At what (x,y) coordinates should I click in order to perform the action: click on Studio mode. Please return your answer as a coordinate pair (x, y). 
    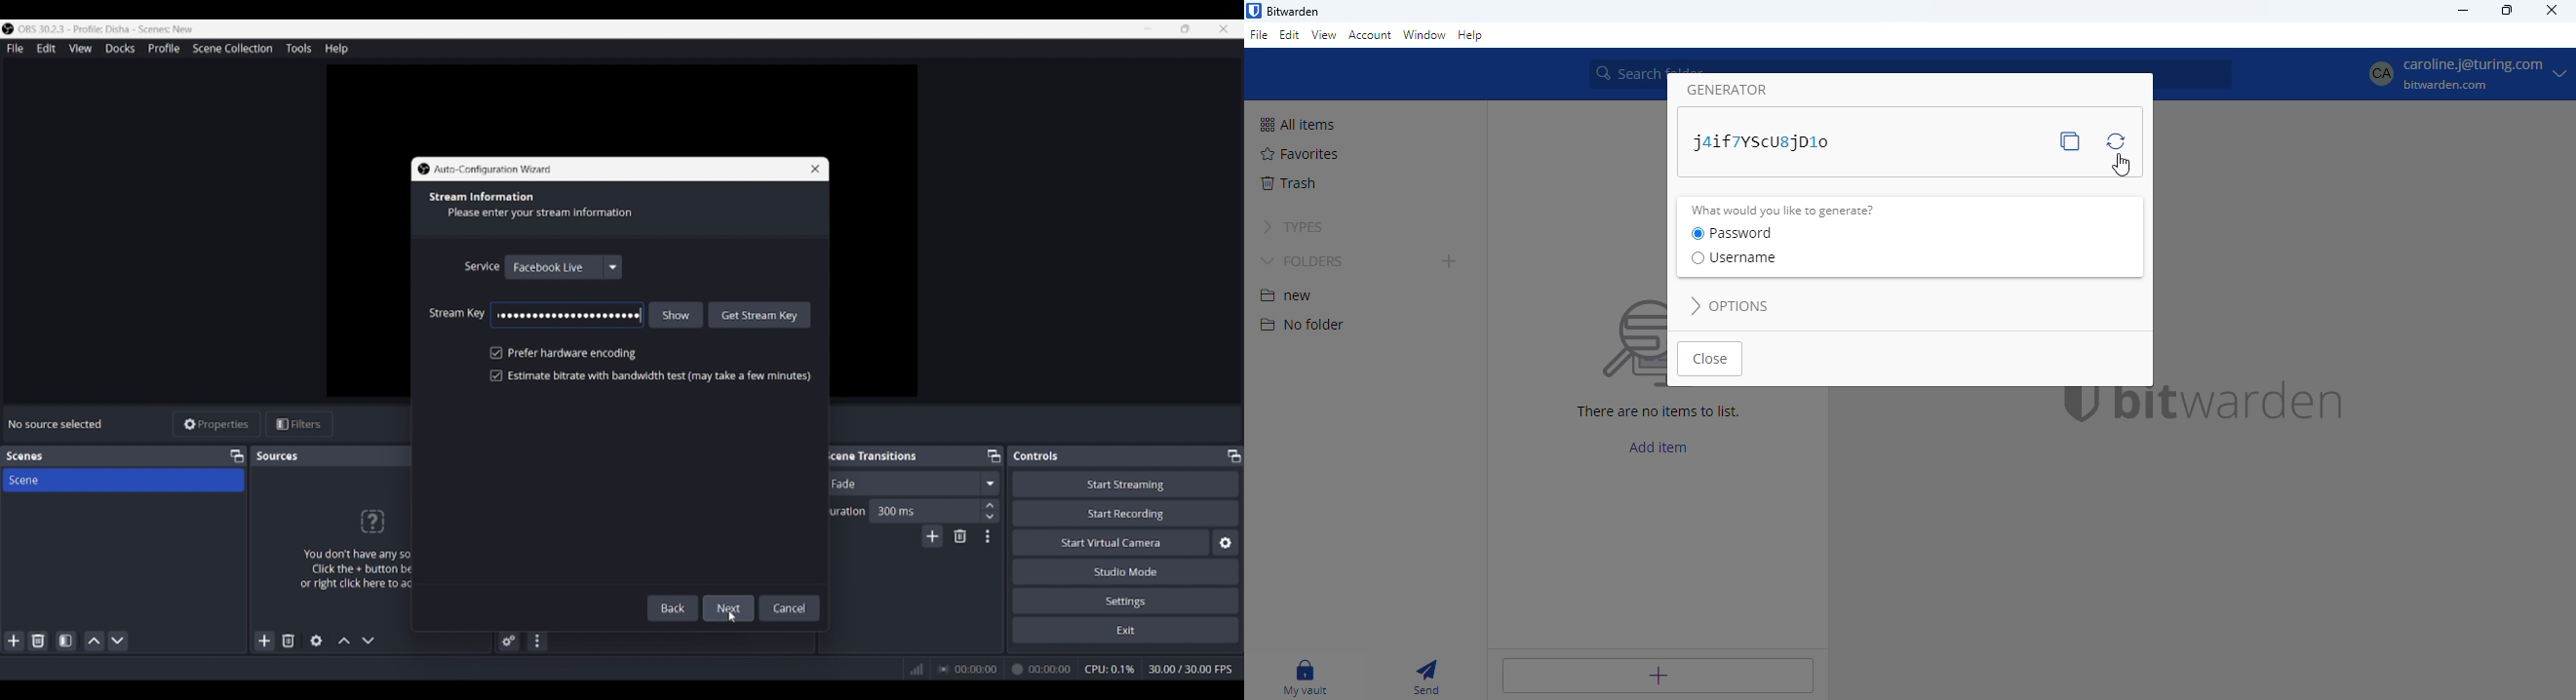
    Looking at the image, I should click on (1126, 571).